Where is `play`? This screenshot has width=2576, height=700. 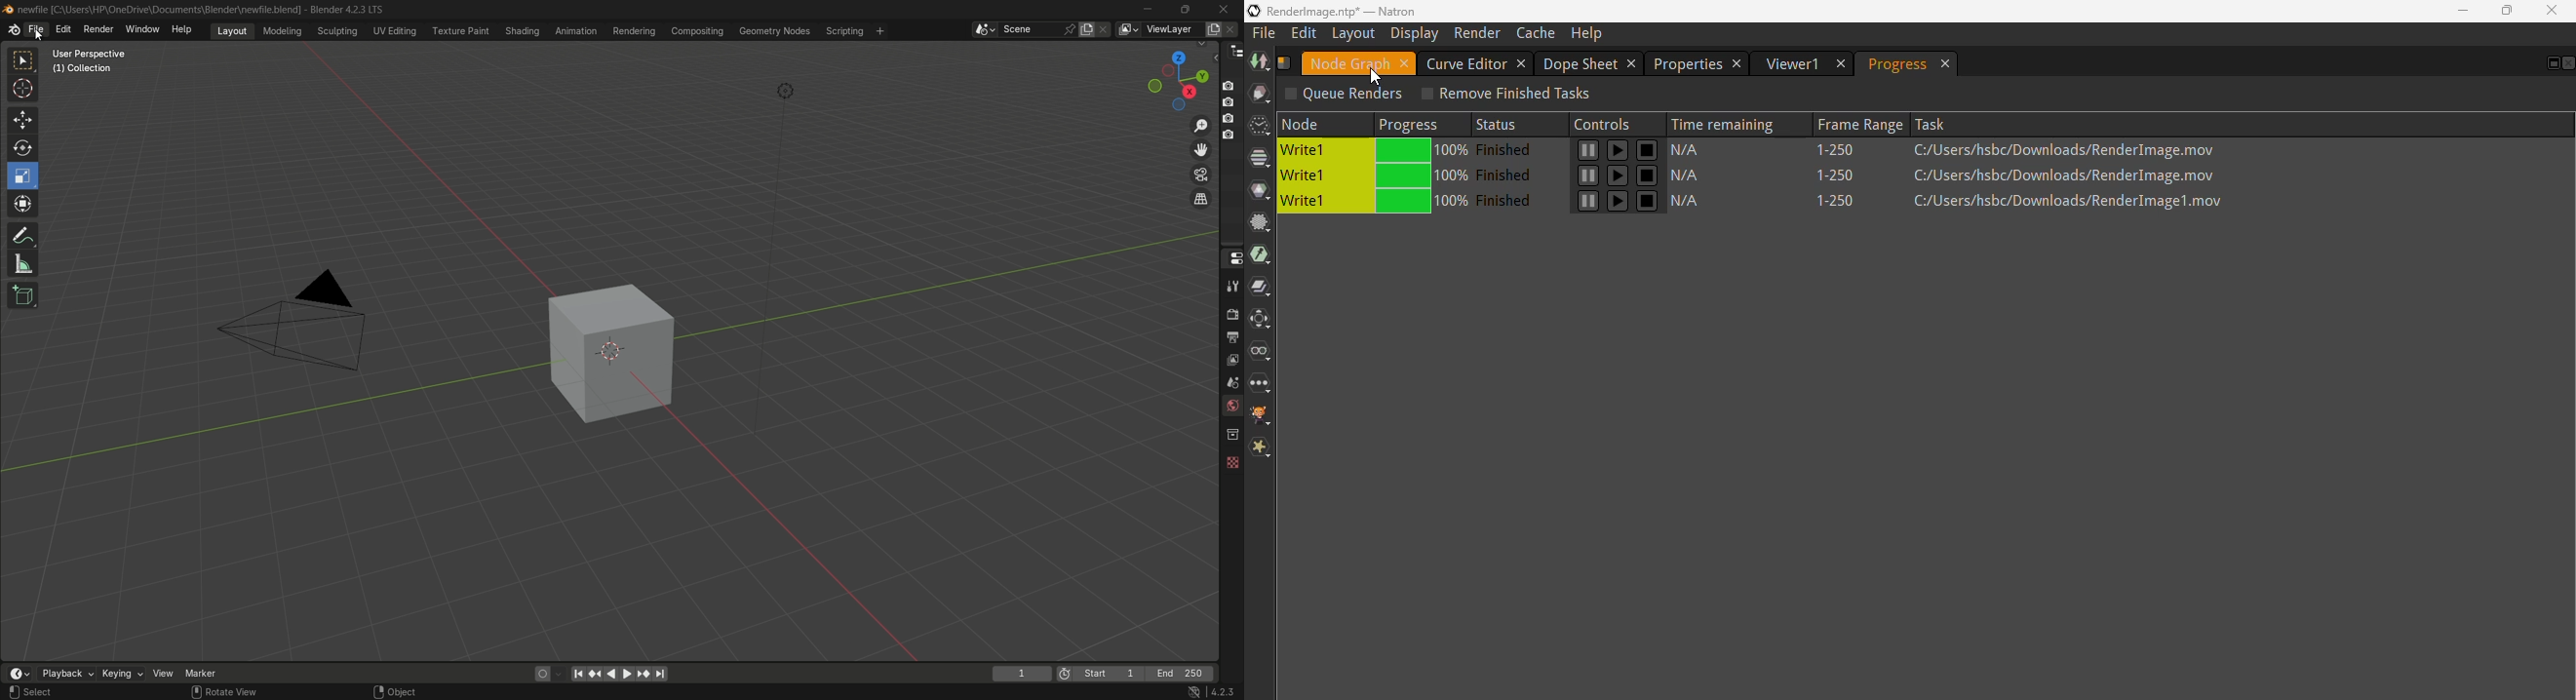
play is located at coordinates (1587, 151).